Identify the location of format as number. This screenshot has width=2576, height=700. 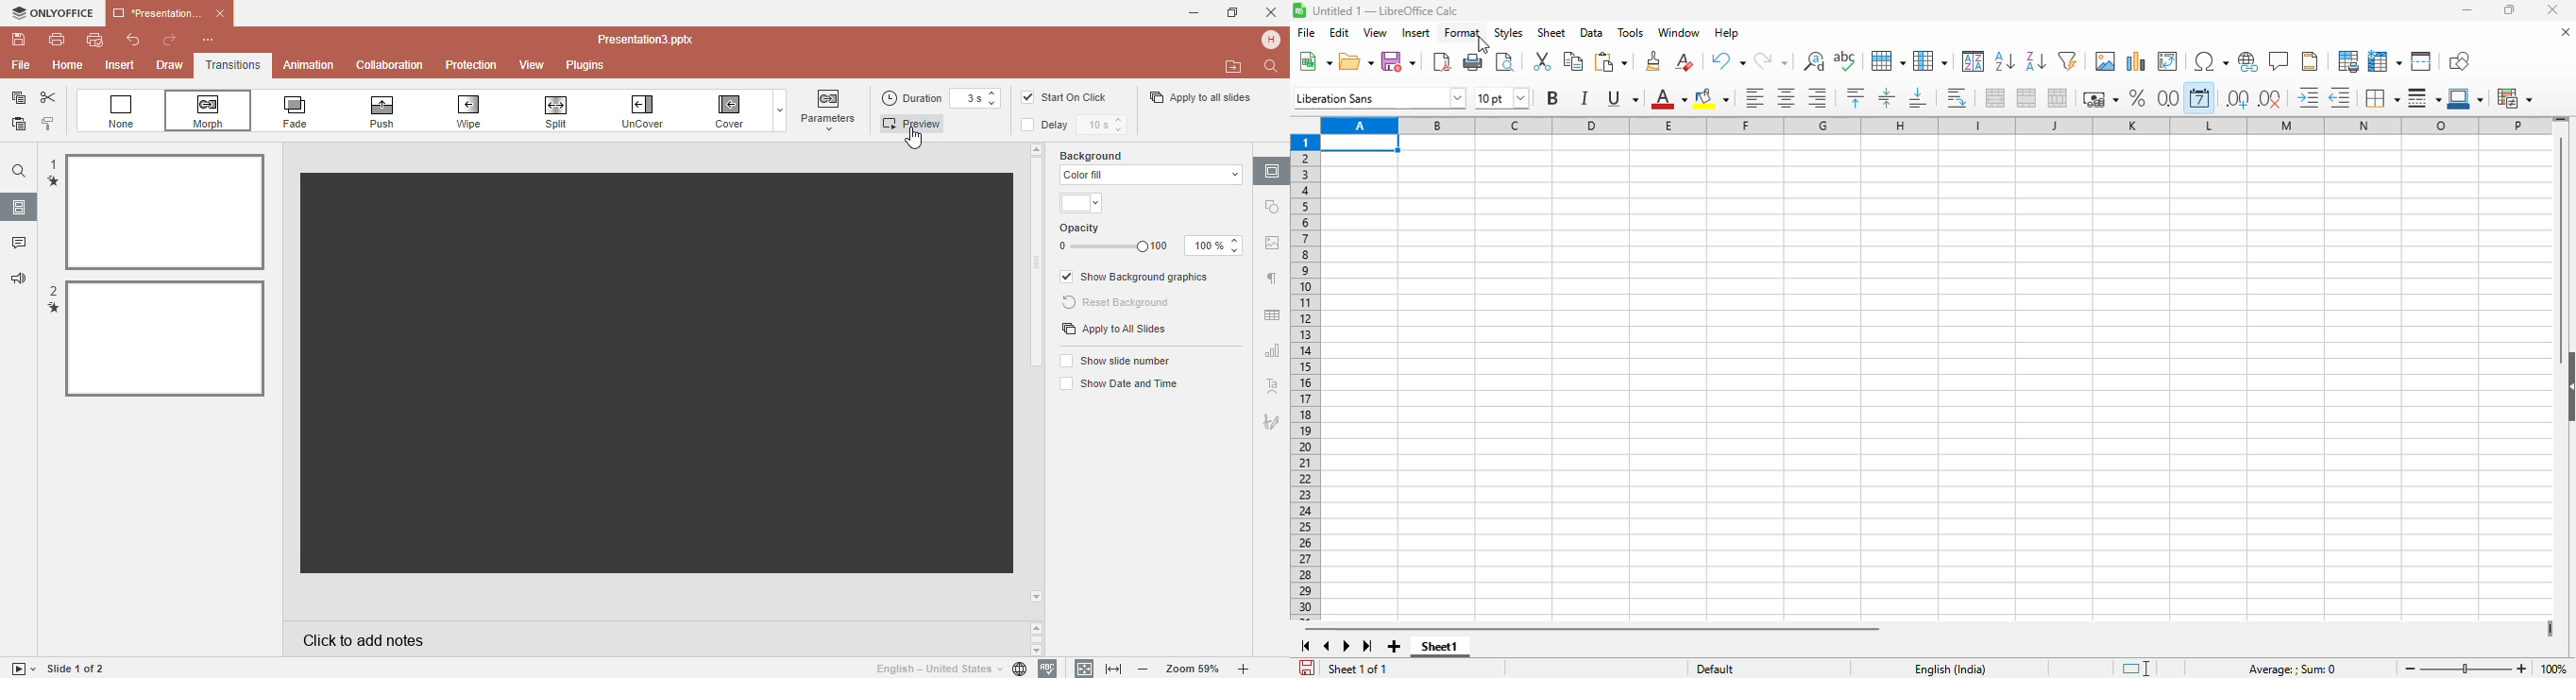
(2169, 97).